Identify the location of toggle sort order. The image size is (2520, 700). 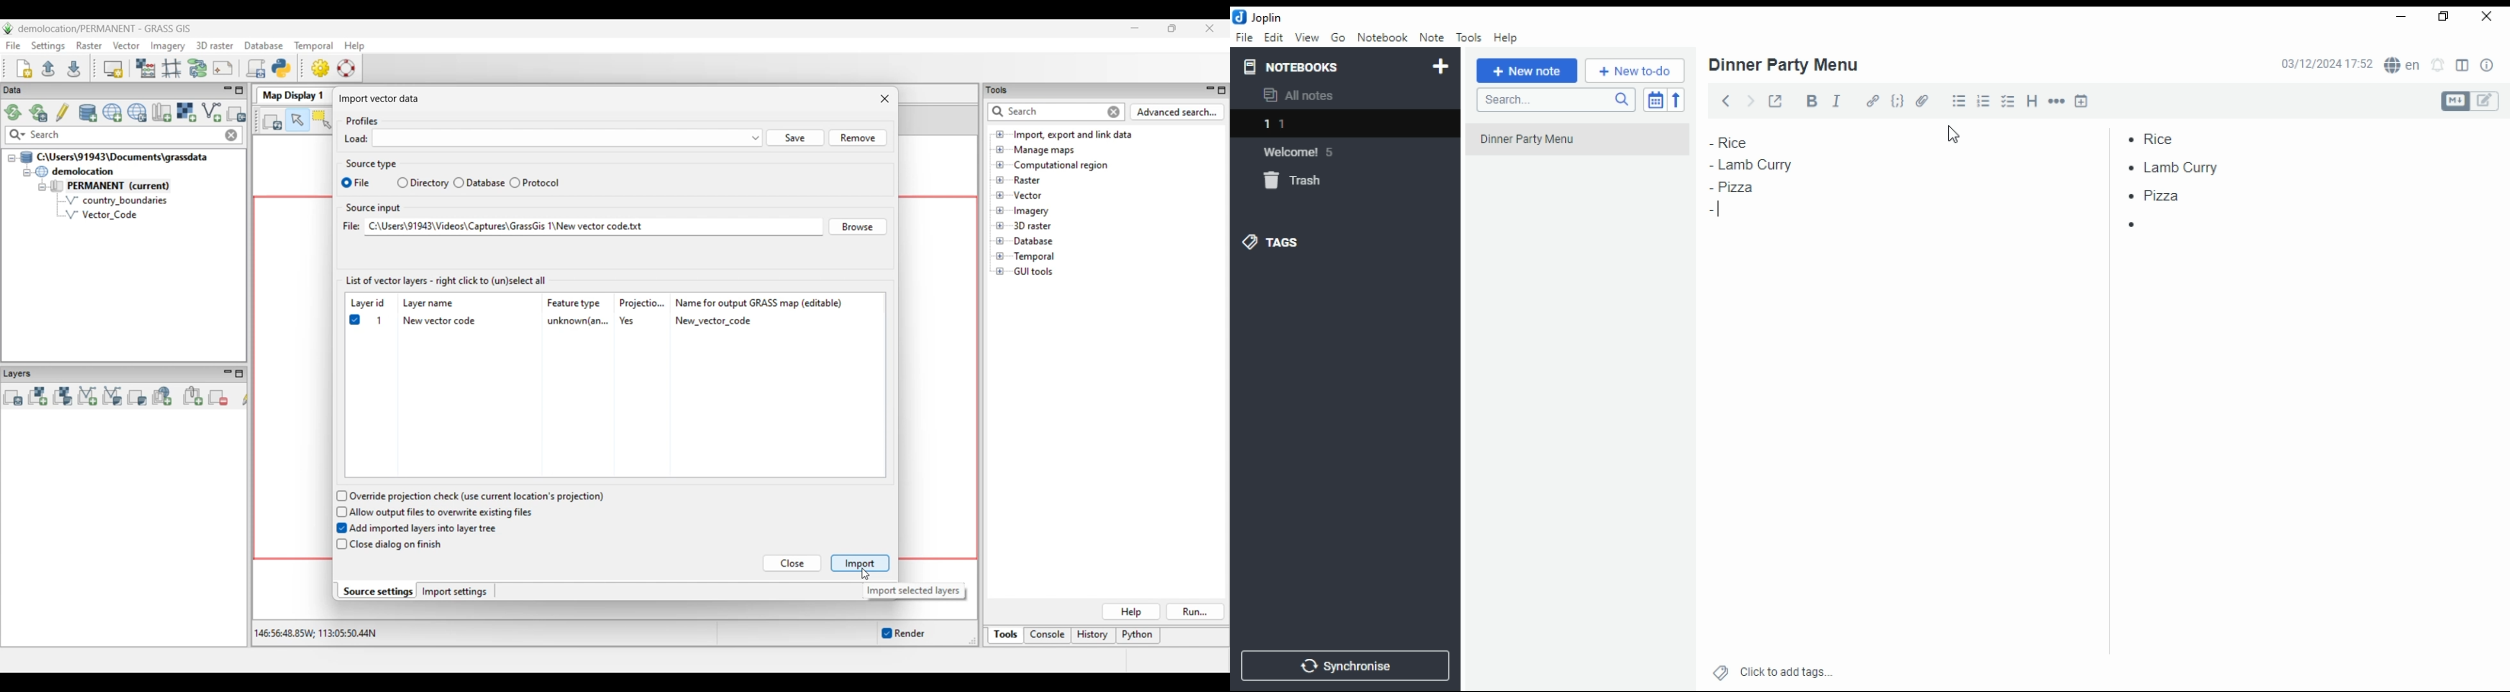
(1654, 99).